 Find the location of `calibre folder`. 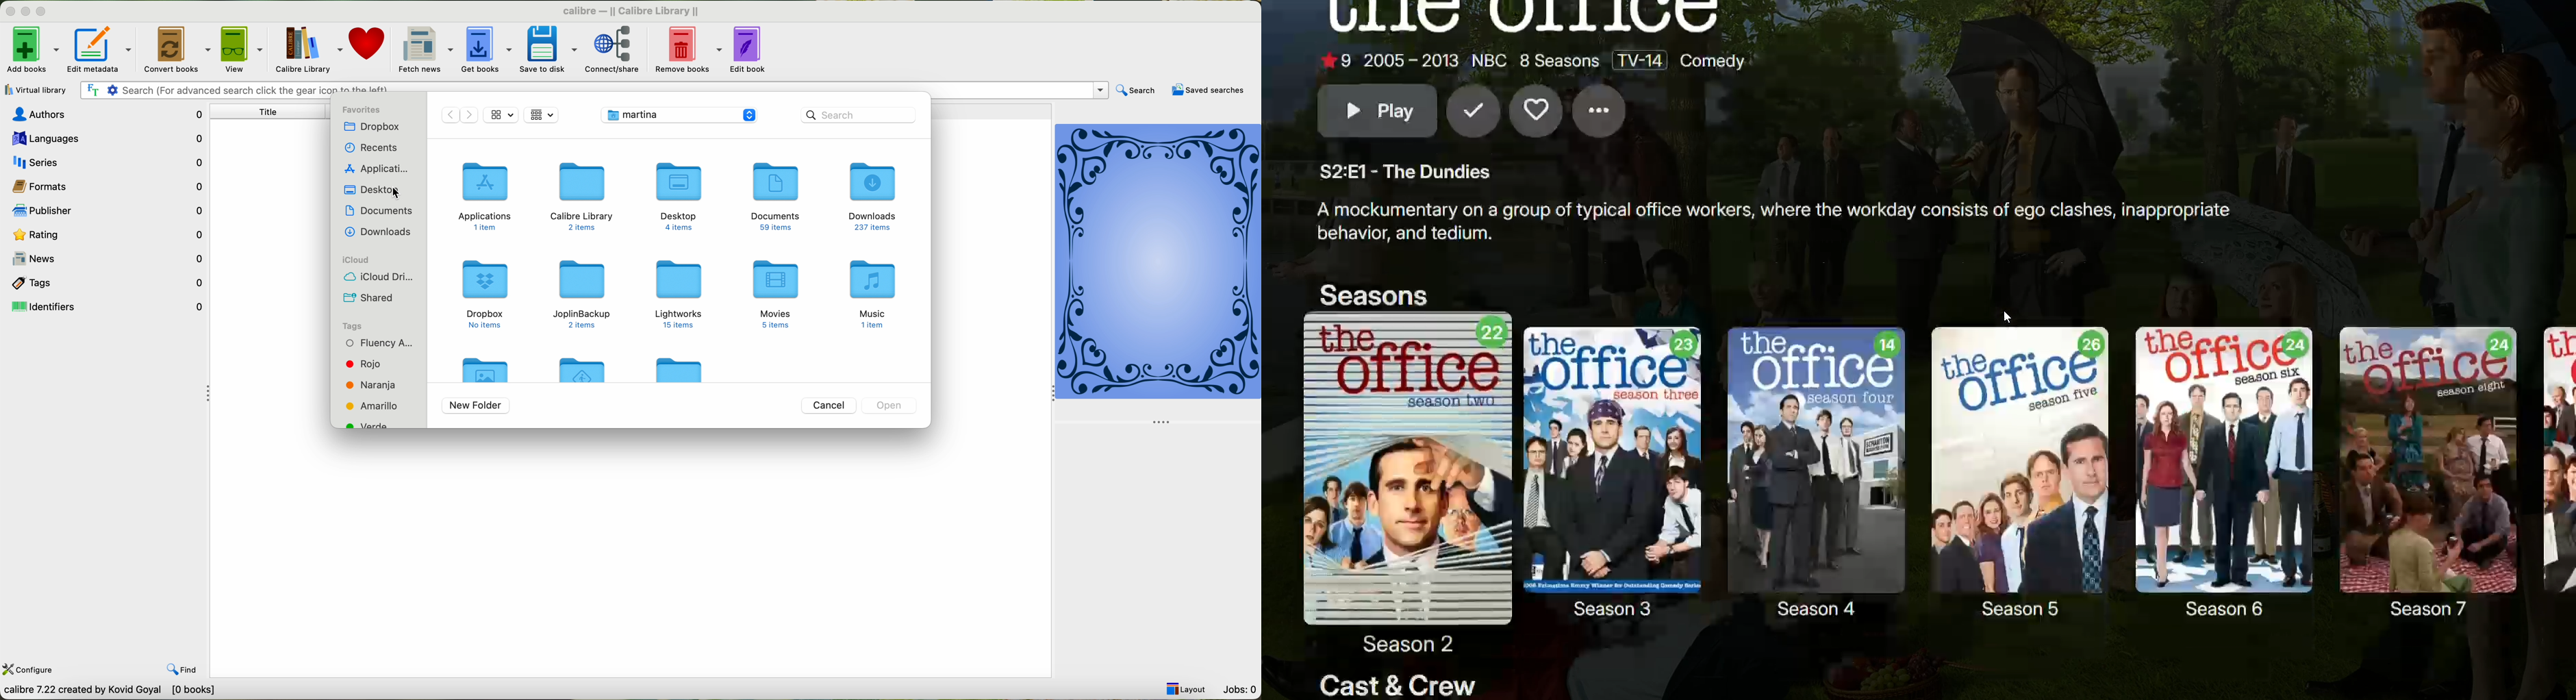

calibre folder is located at coordinates (586, 199).